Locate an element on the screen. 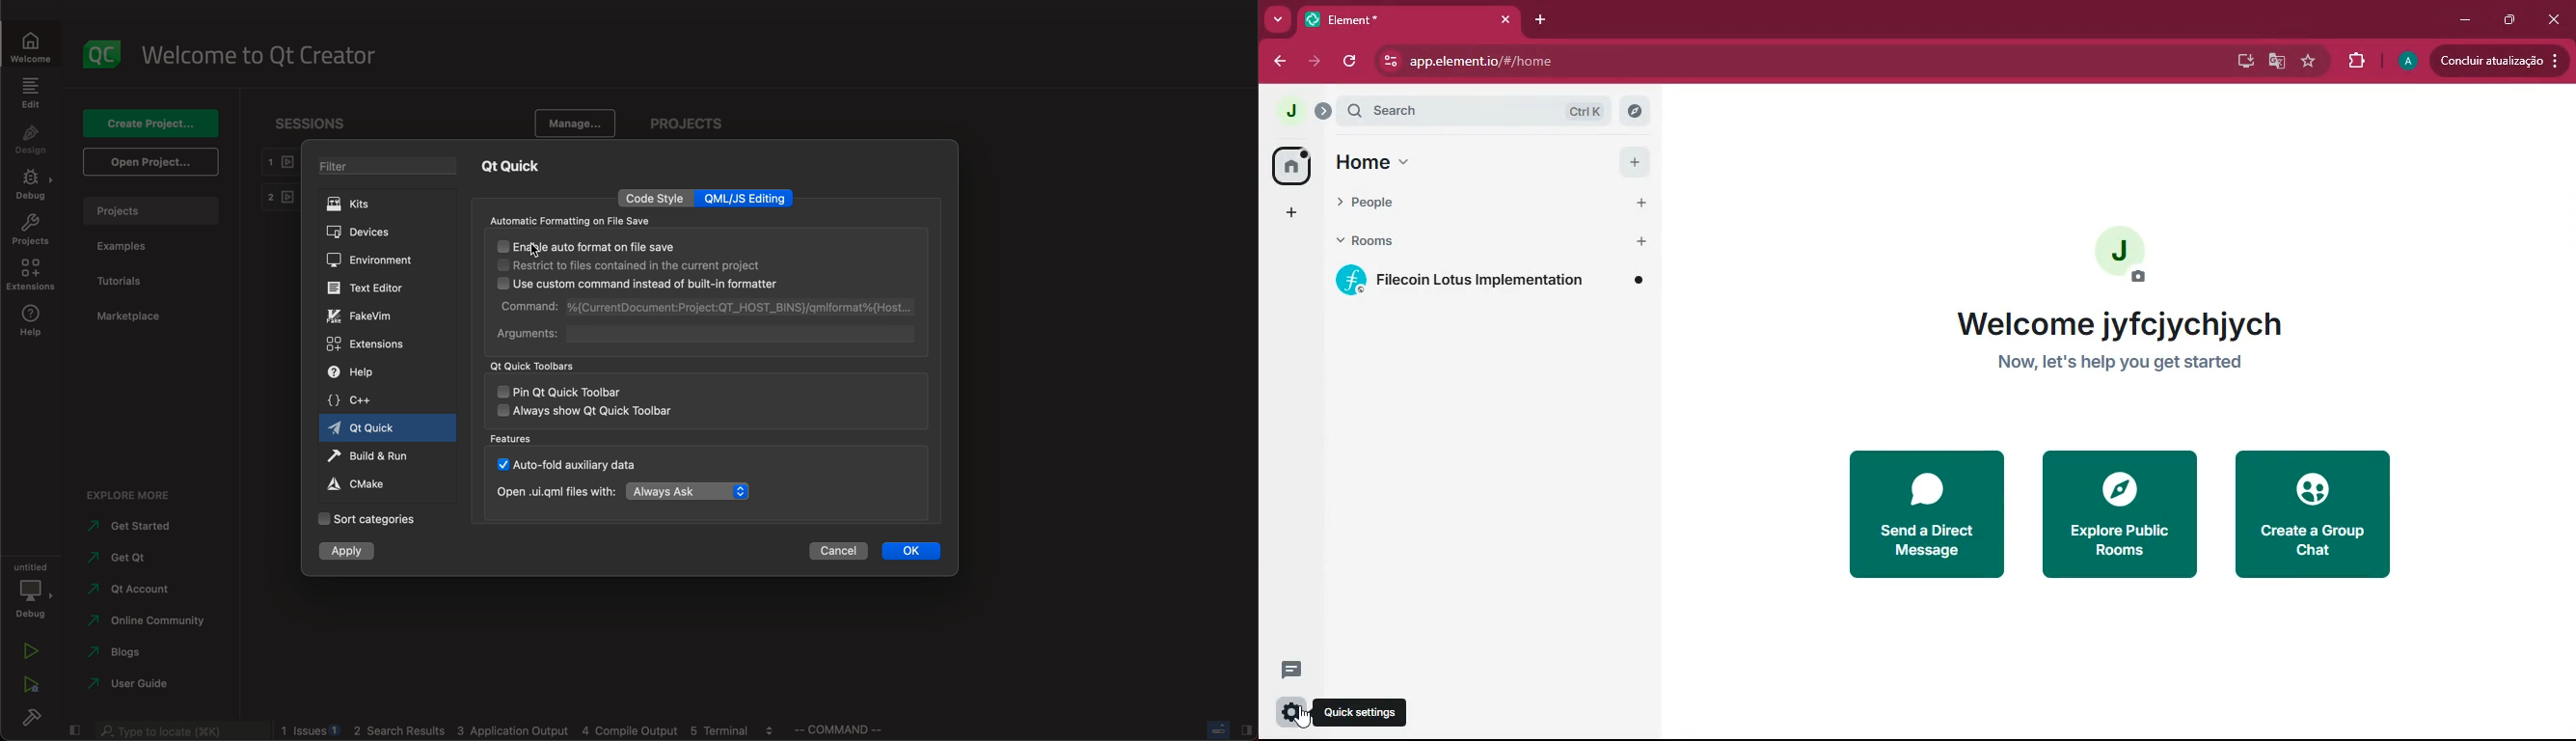  ok is located at coordinates (915, 551).